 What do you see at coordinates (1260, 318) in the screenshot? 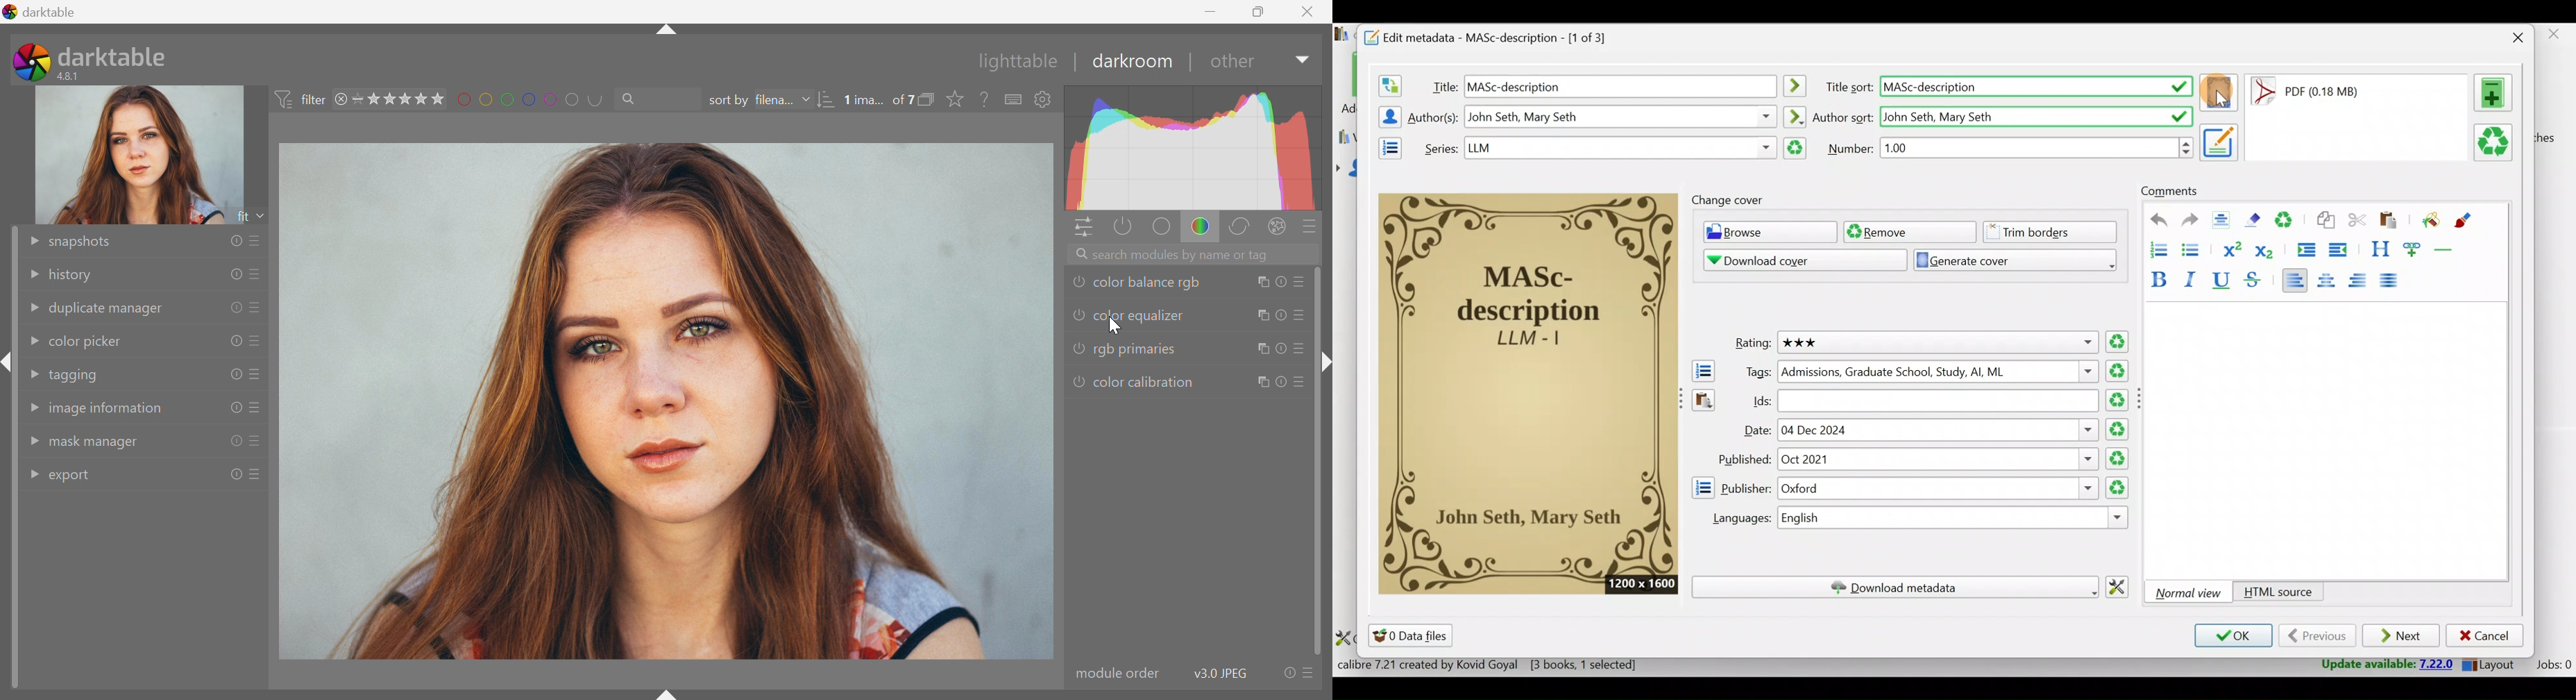
I see `multiple instance actions` at bounding box center [1260, 318].